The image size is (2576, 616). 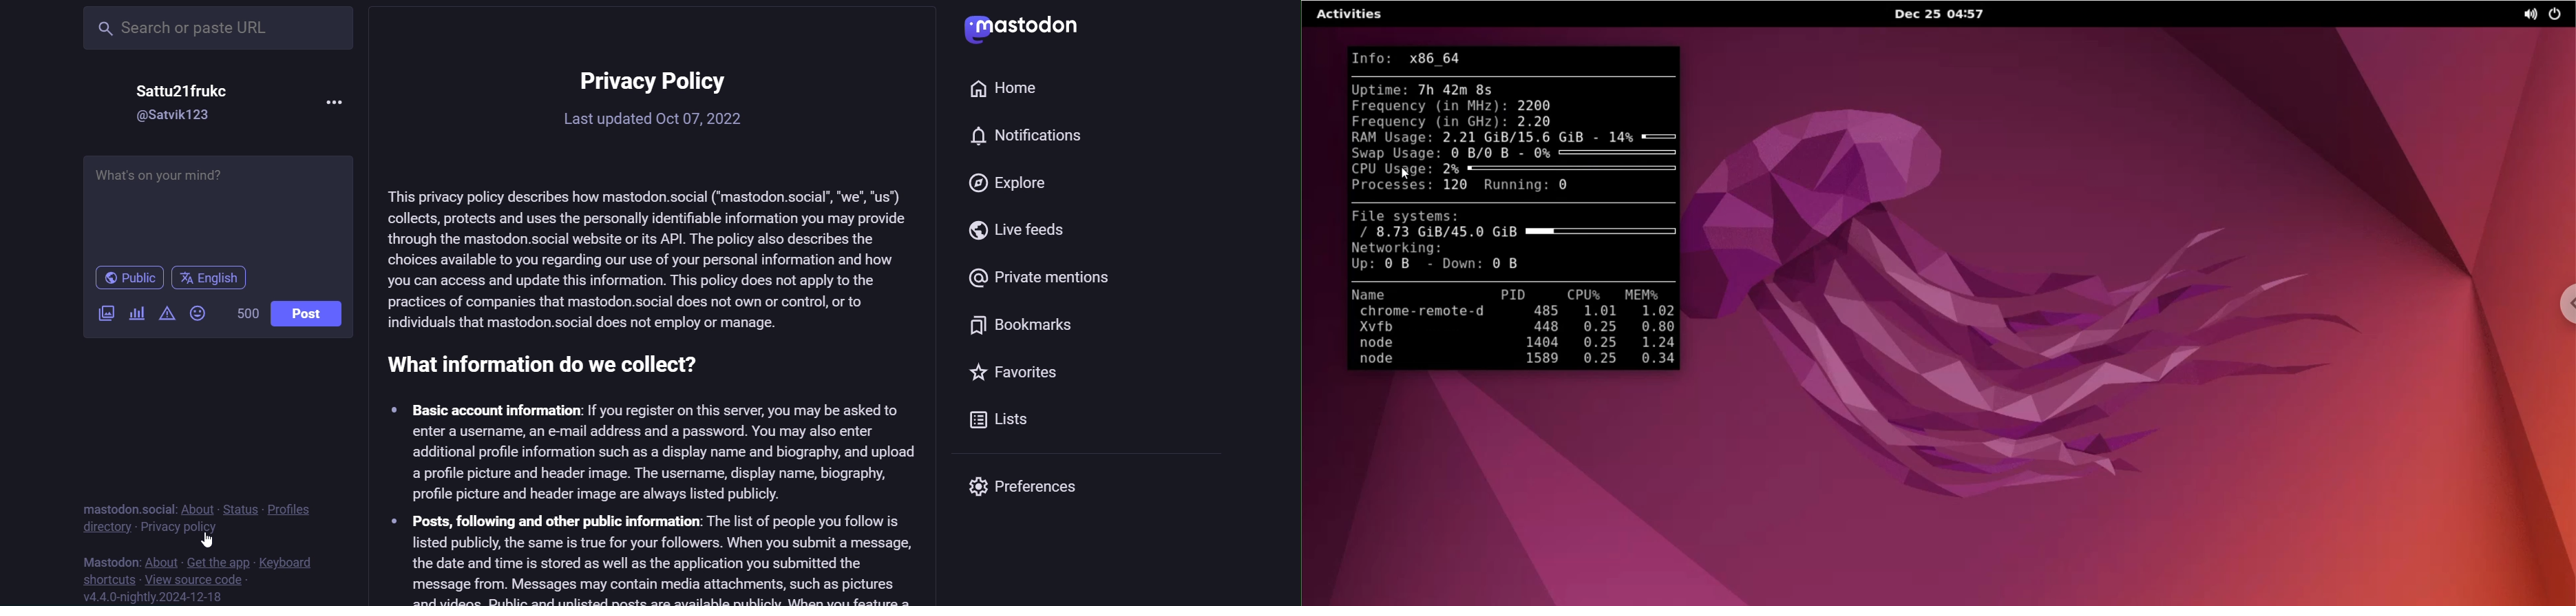 I want to click on more, so click(x=332, y=105).